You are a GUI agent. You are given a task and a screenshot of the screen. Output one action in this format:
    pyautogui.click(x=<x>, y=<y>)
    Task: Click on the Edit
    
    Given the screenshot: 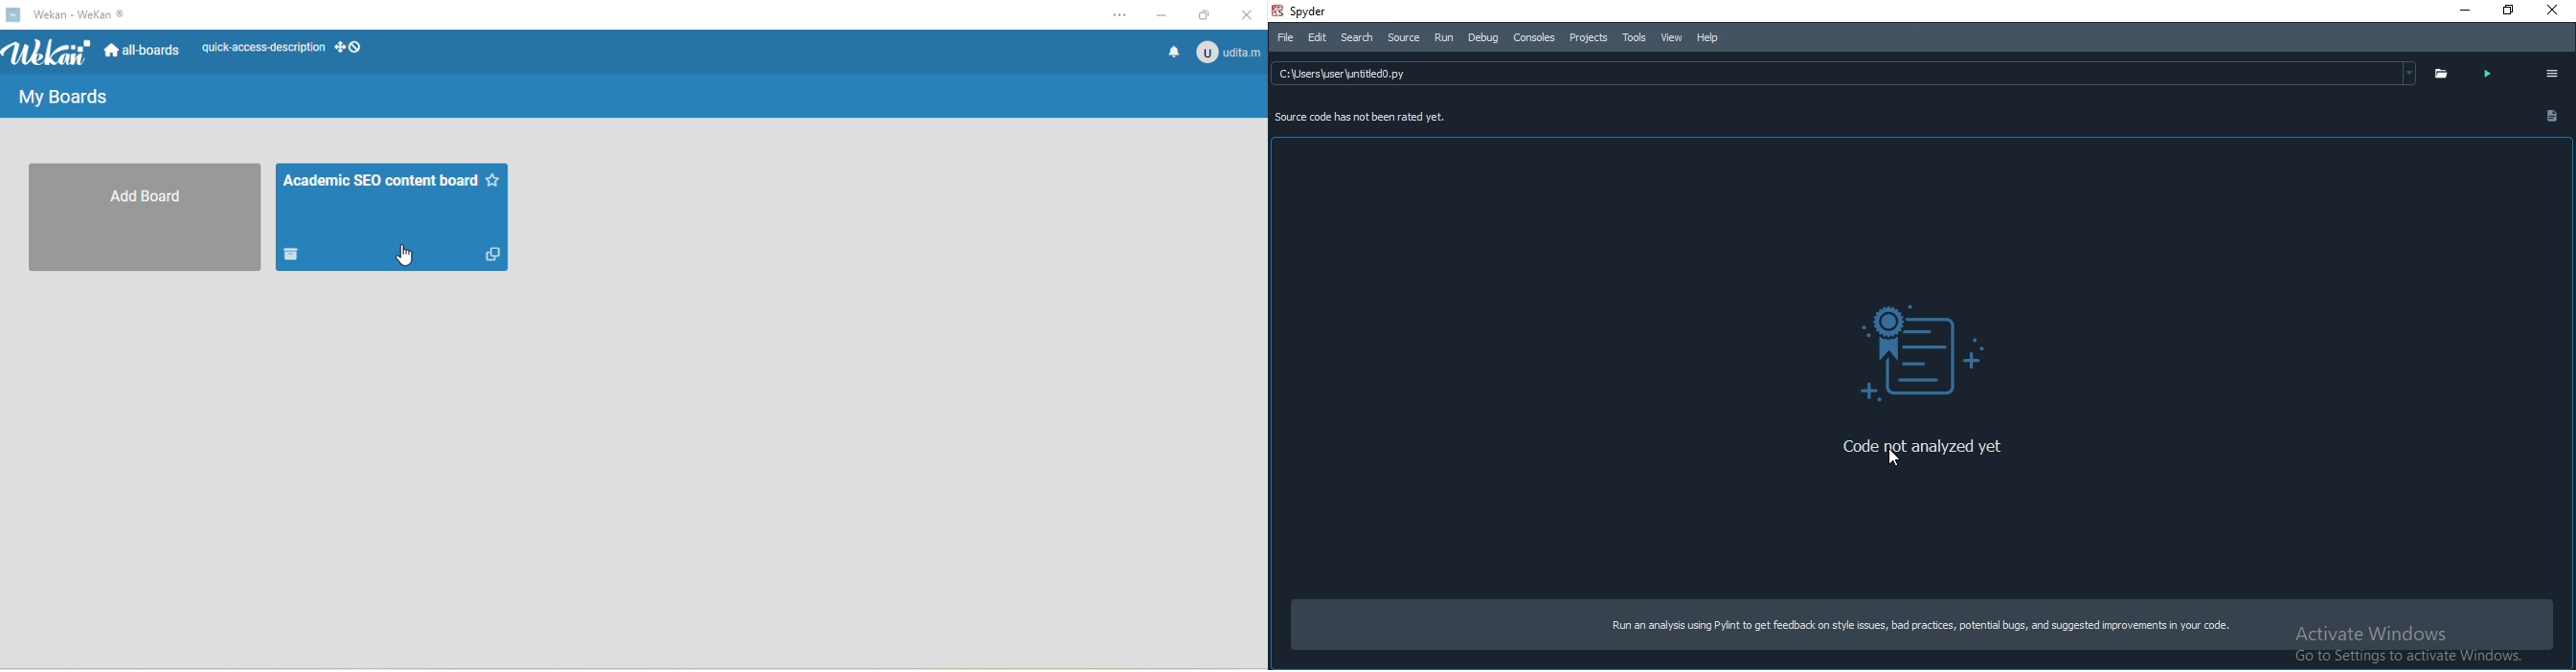 What is the action you would take?
    pyautogui.click(x=1316, y=38)
    